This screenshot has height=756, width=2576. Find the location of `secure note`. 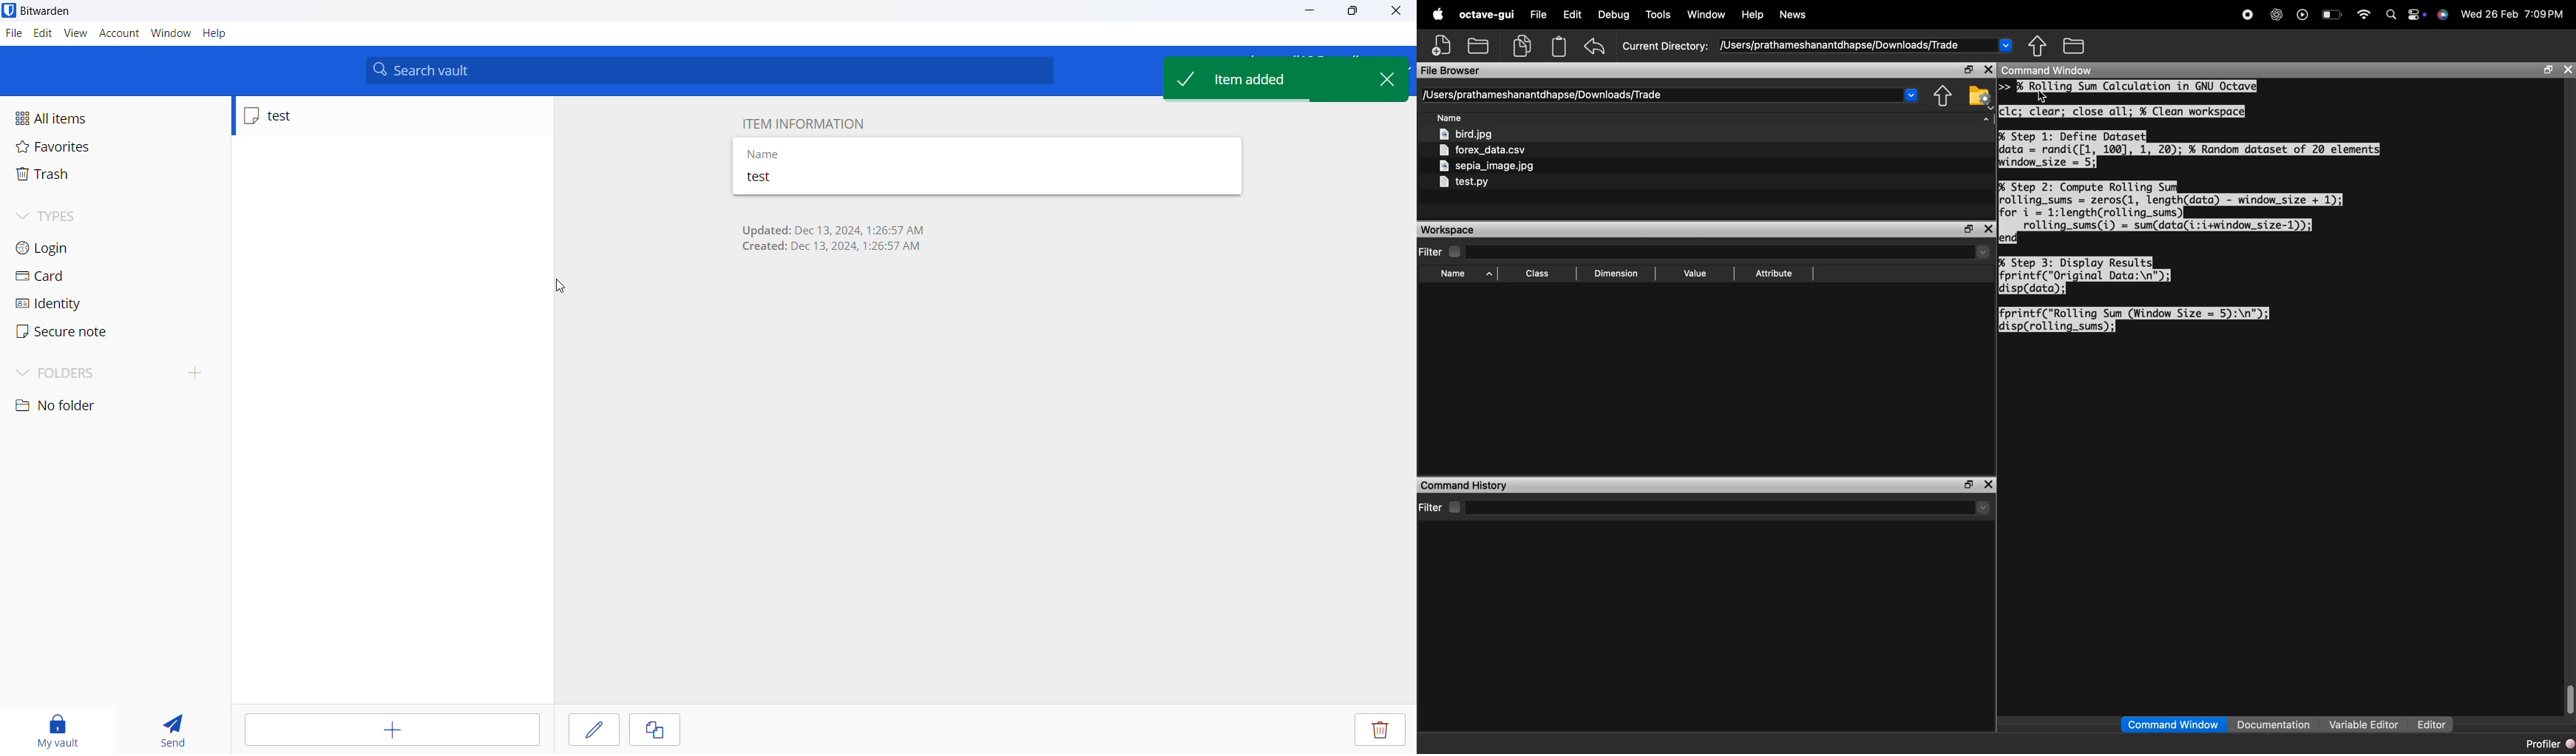

secure note is located at coordinates (335, 115).